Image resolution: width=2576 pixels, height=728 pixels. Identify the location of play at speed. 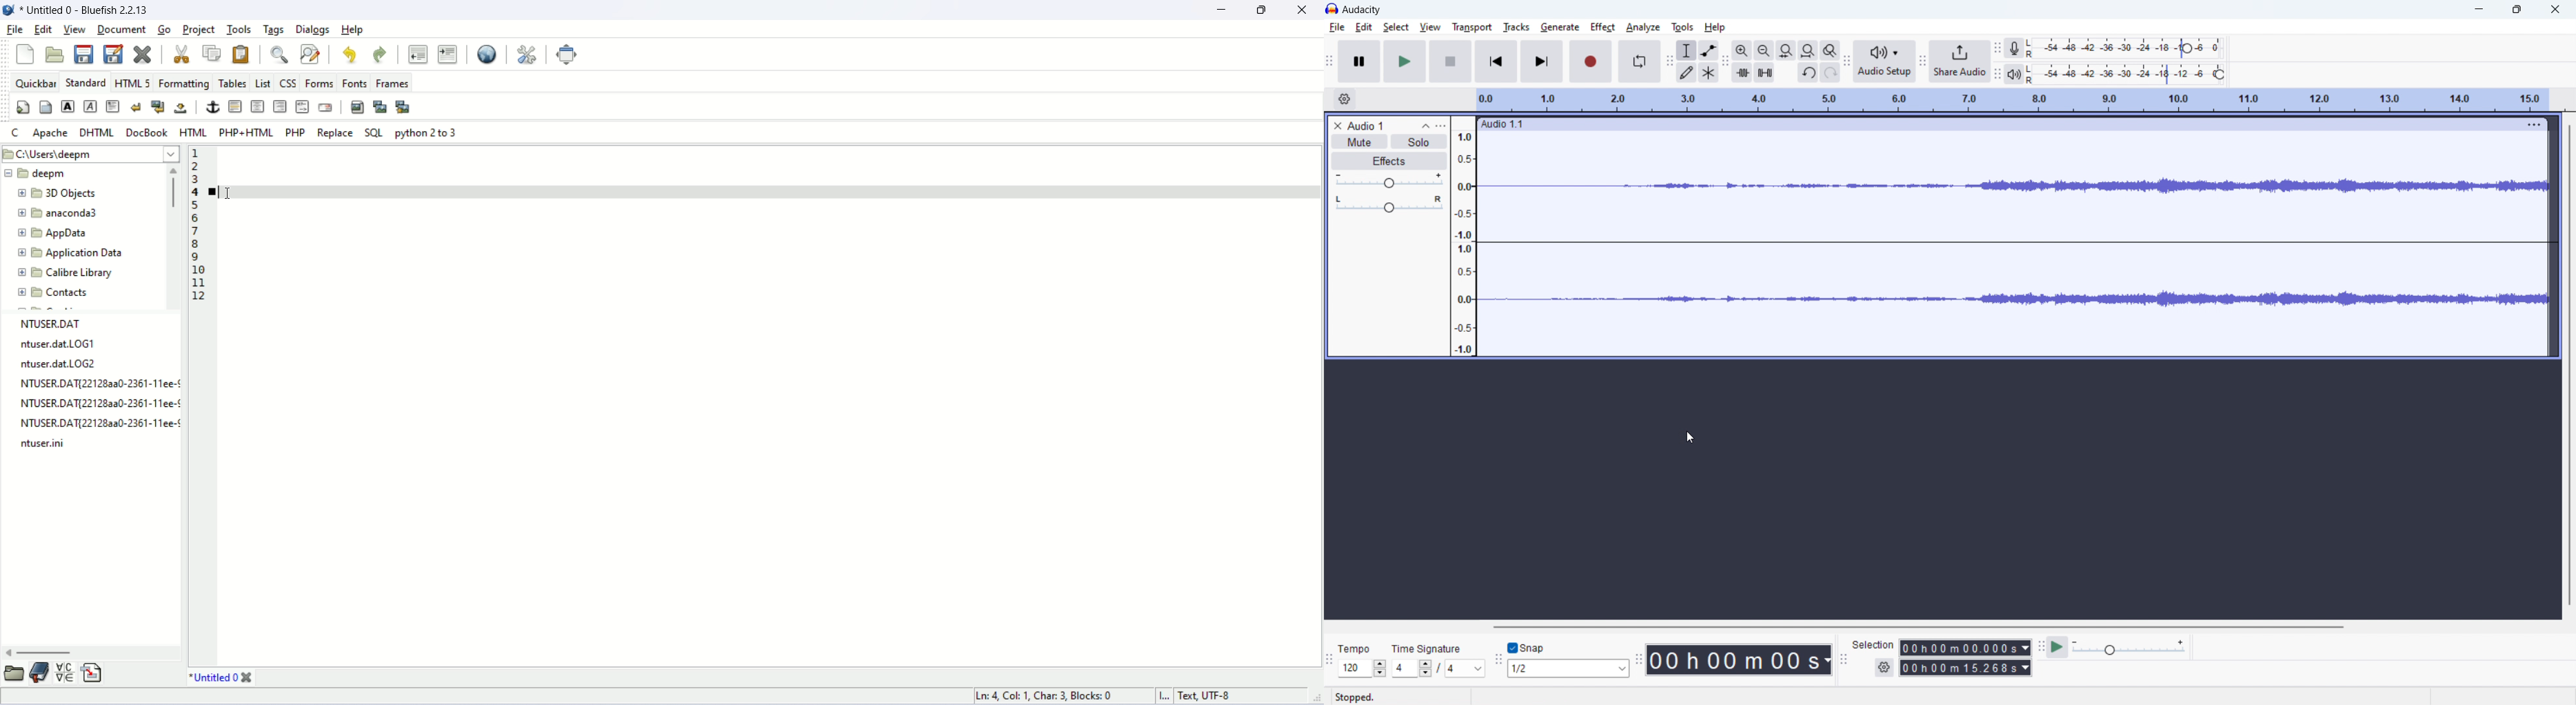
(2058, 647).